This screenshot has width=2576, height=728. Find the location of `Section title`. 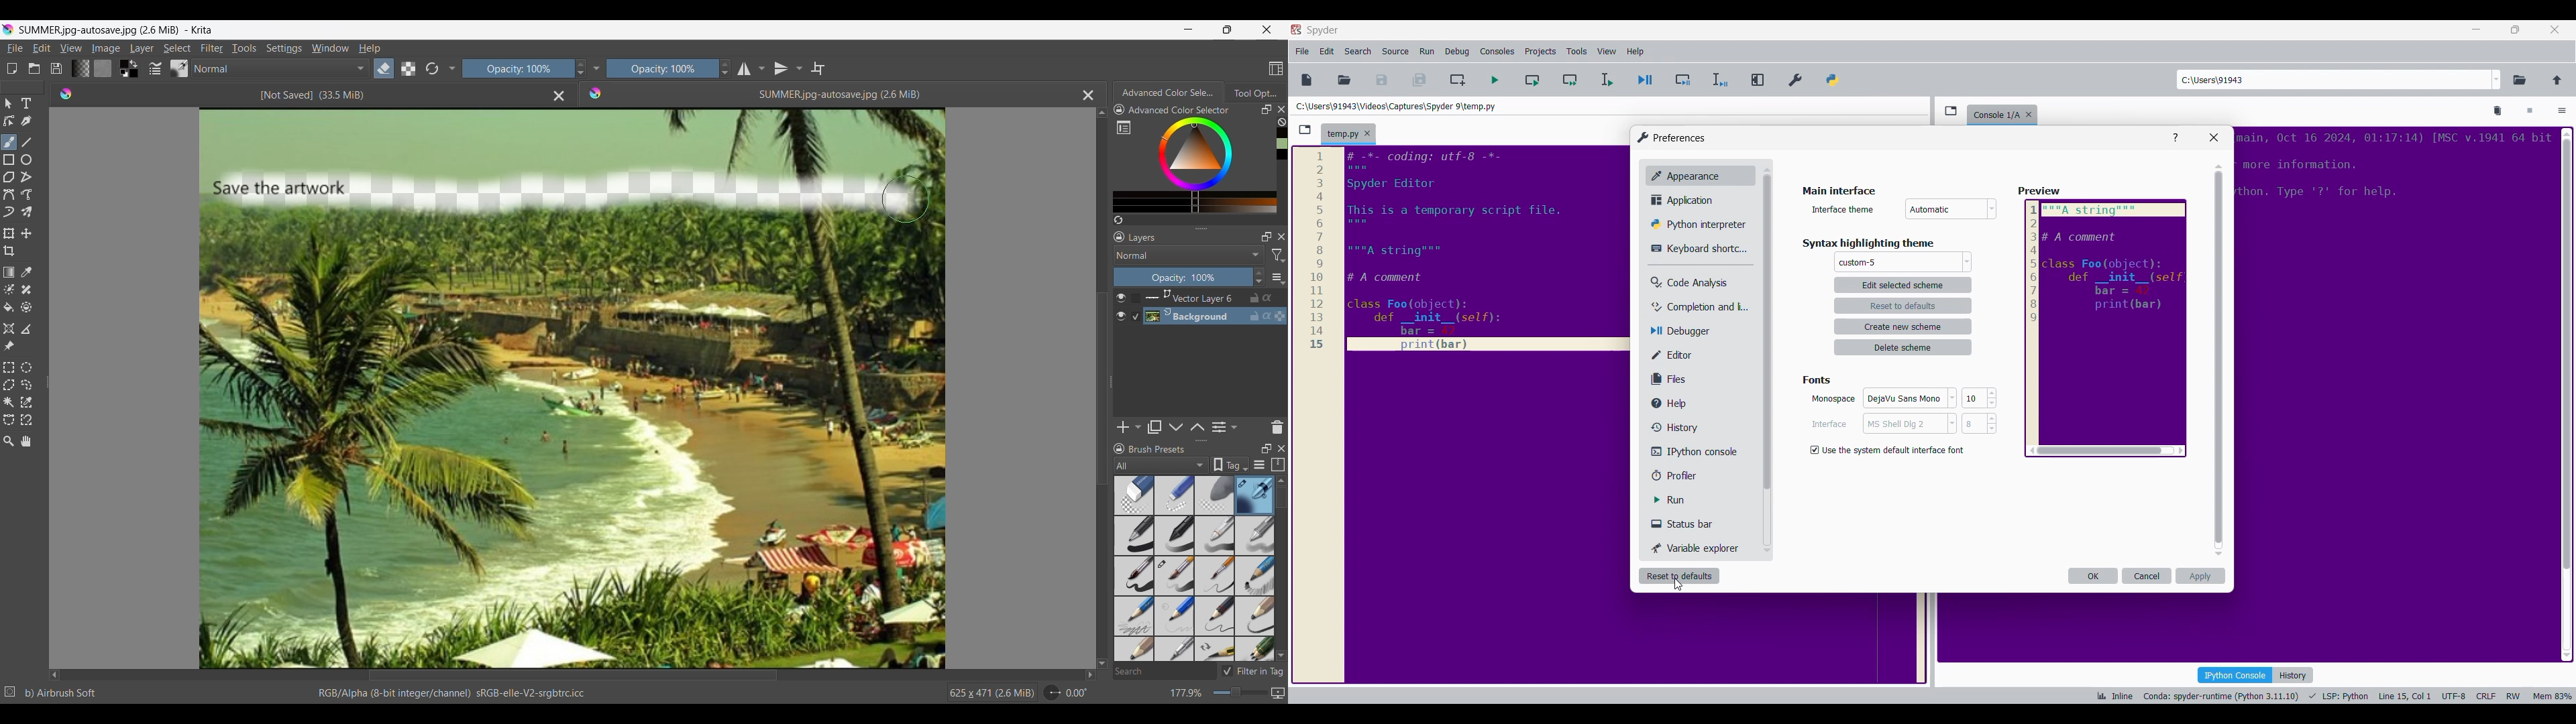

Section title is located at coordinates (1839, 191).